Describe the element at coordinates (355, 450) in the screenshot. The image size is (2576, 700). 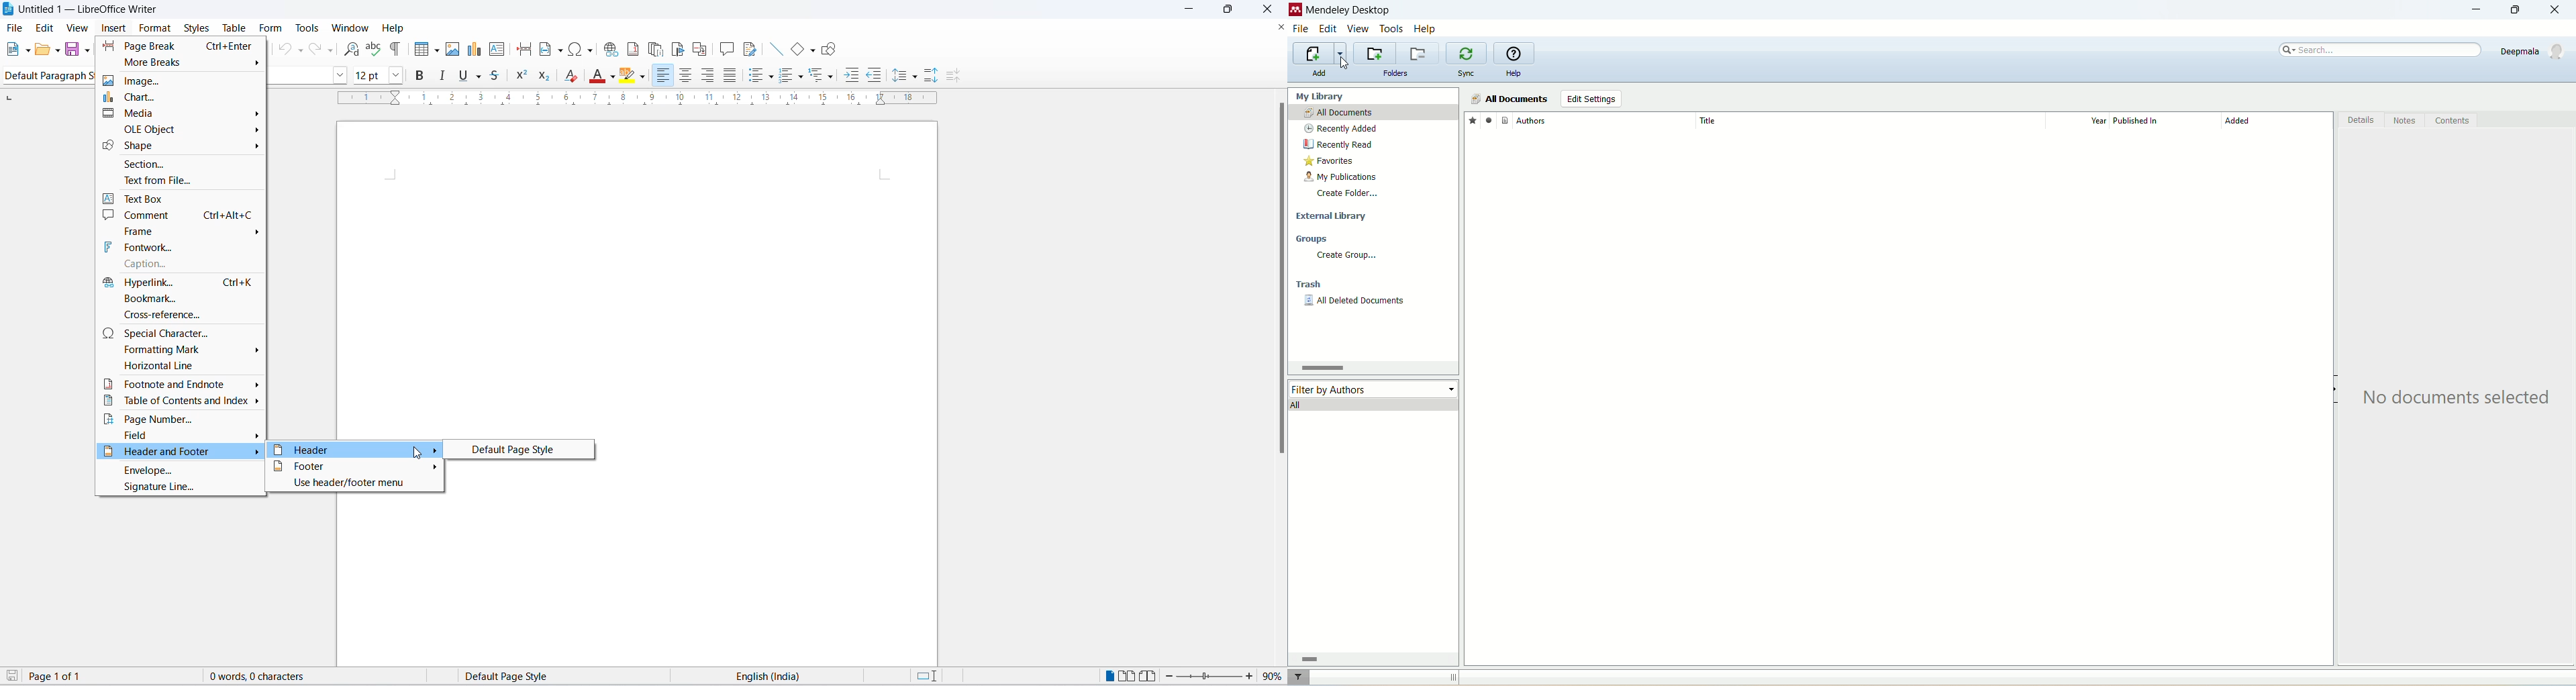
I see `header` at that location.